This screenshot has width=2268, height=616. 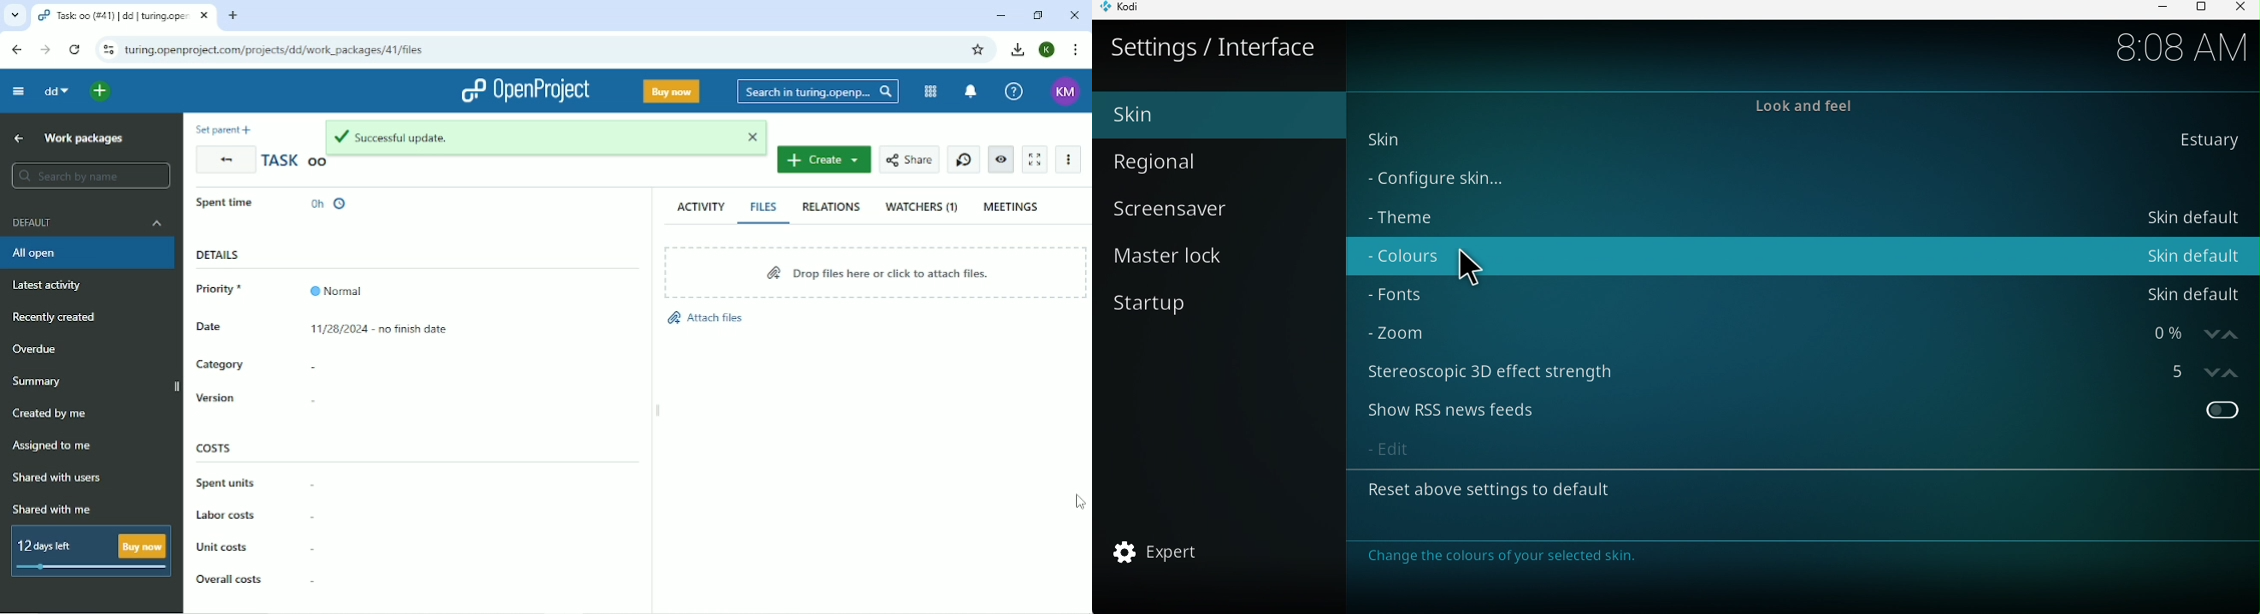 What do you see at coordinates (107, 50) in the screenshot?
I see `View site information` at bounding box center [107, 50].